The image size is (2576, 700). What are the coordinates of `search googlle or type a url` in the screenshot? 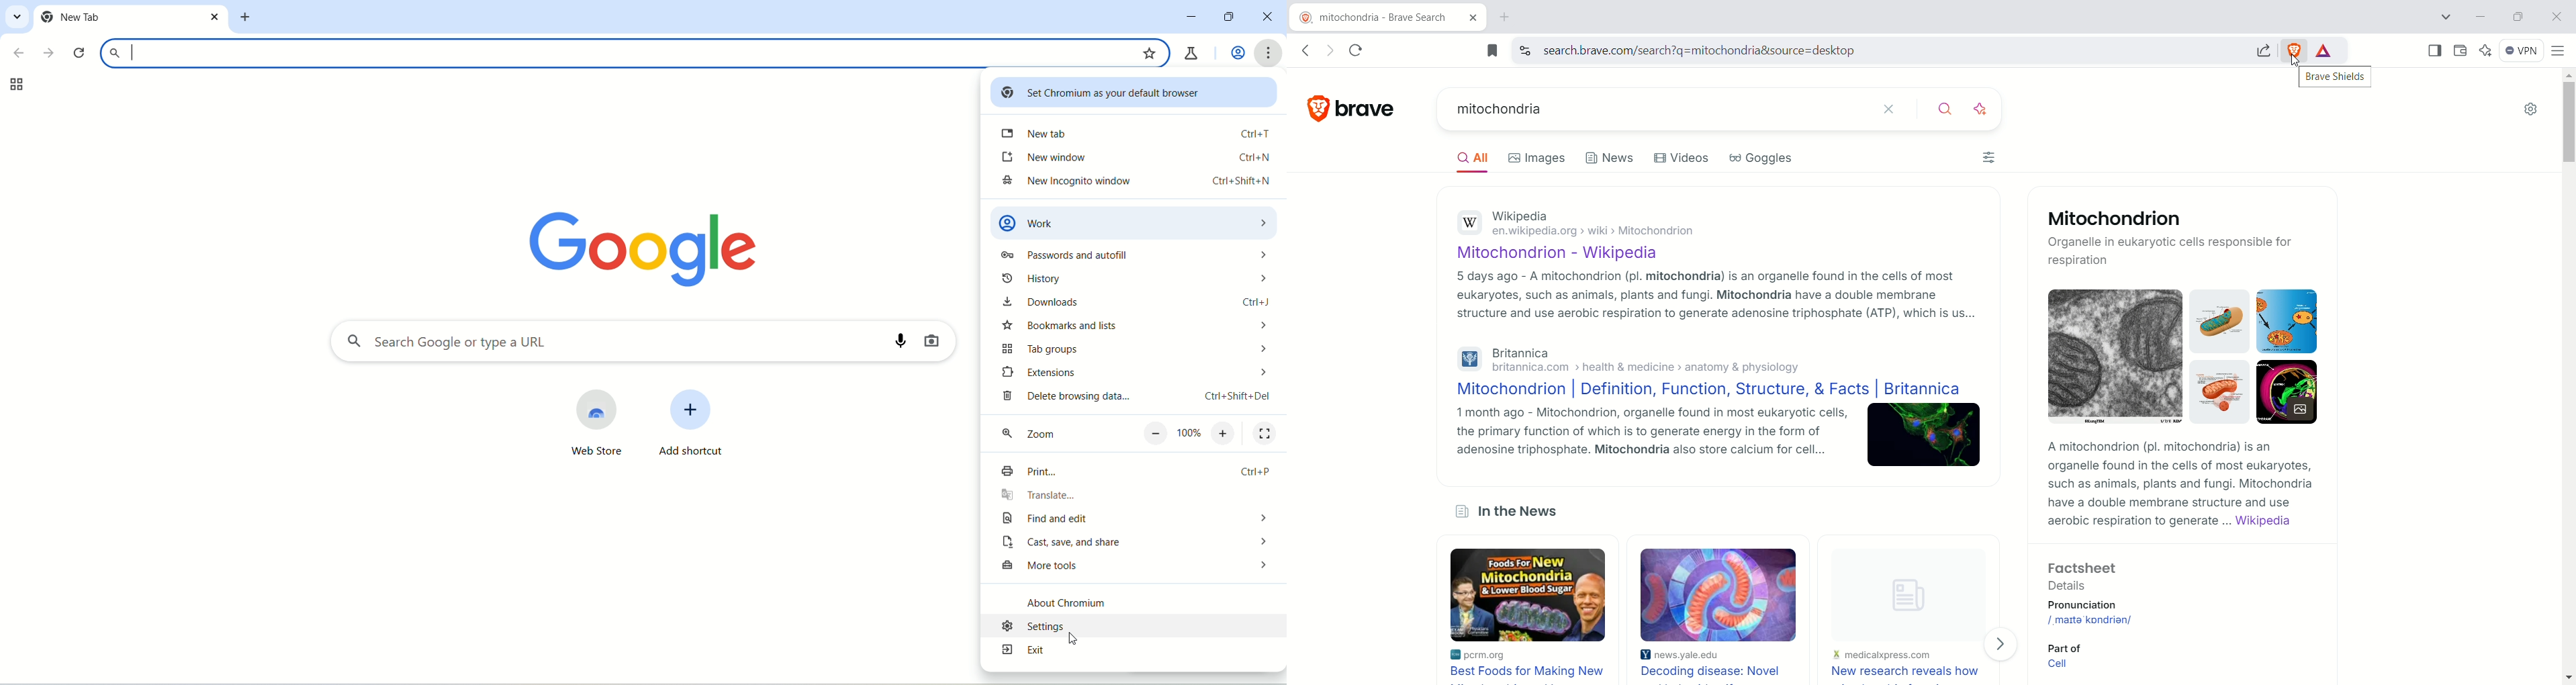 It's located at (612, 53).